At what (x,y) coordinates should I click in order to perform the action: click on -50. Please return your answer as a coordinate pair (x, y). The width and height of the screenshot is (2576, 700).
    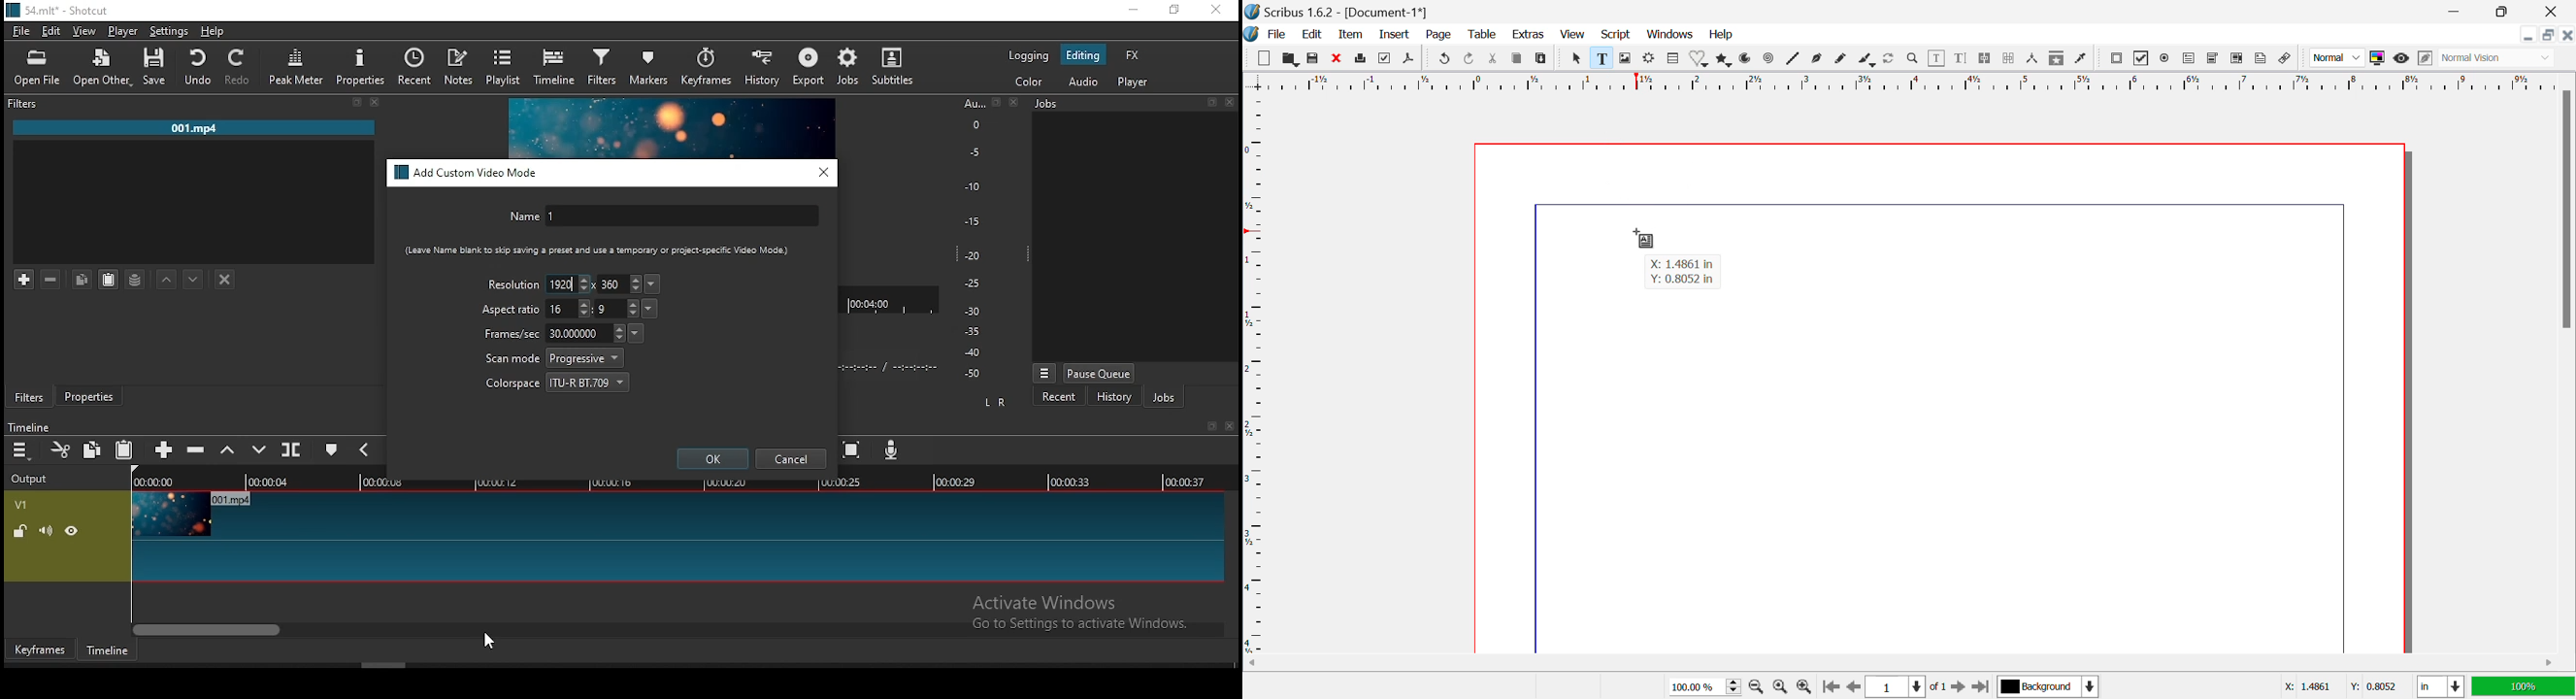
    Looking at the image, I should click on (973, 374).